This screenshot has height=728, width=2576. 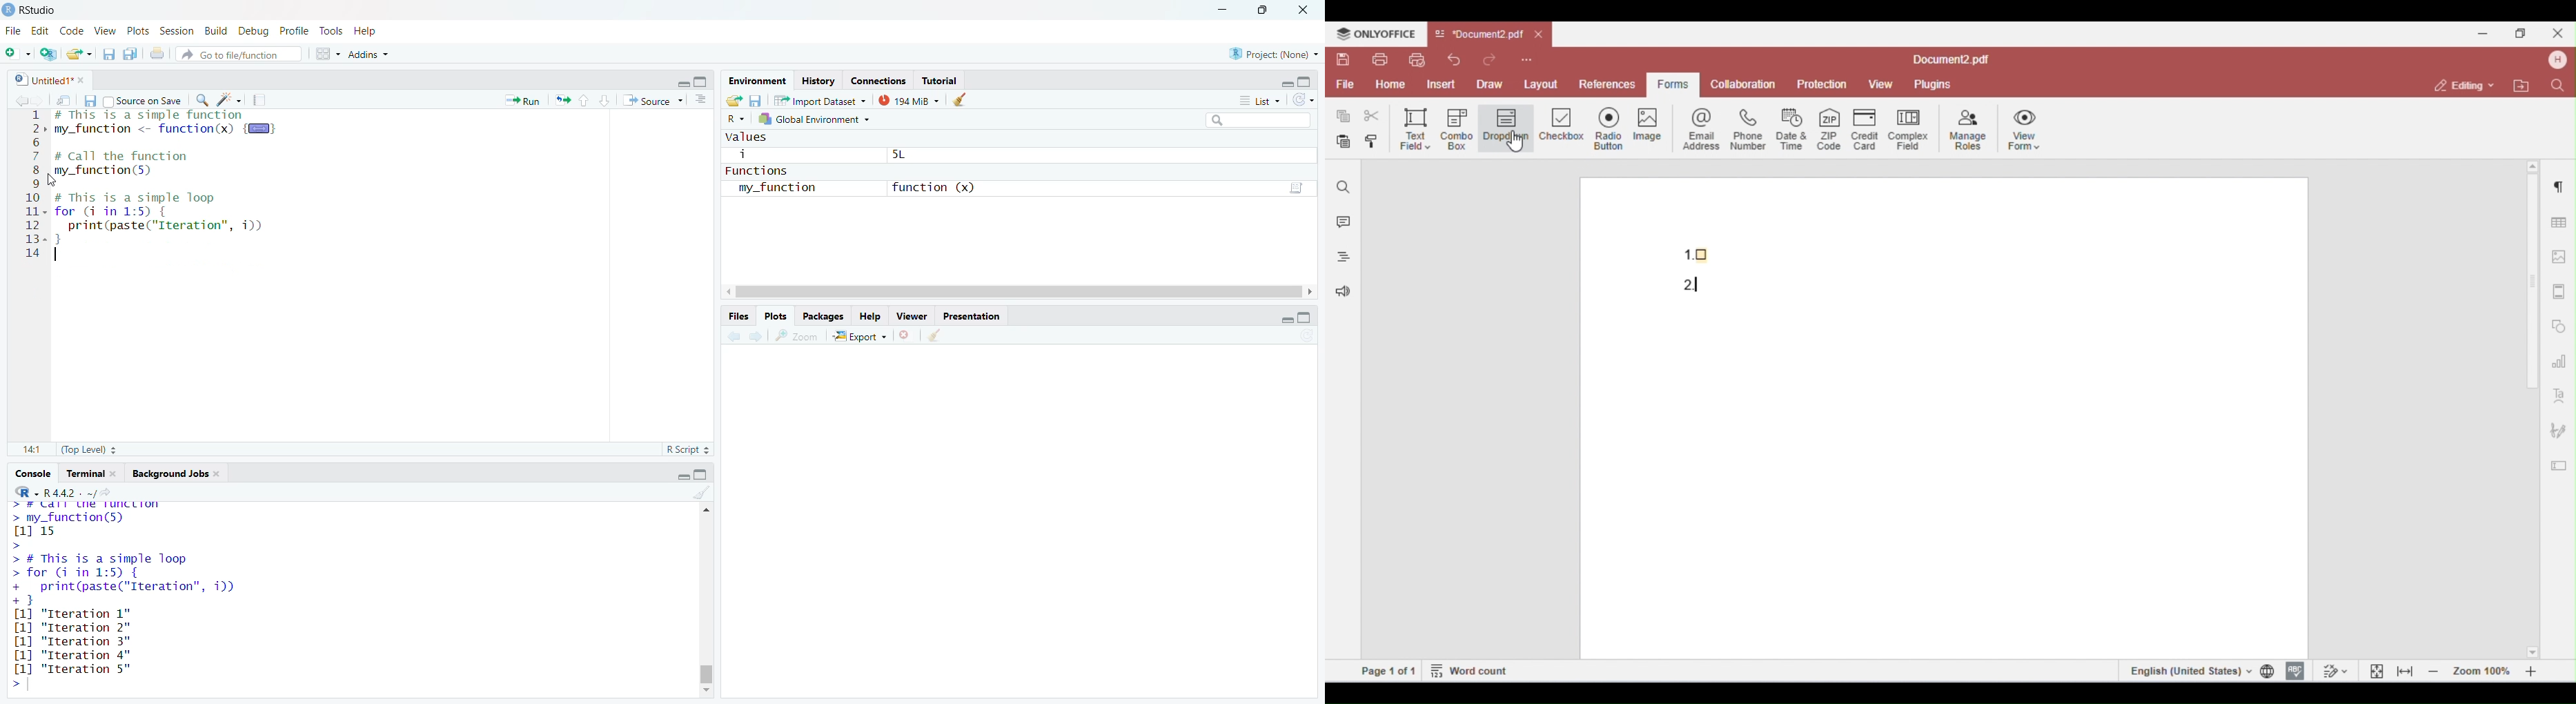 What do you see at coordinates (938, 335) in the screenshot?
I see `clear all plots` at bounding box center [938, 335].